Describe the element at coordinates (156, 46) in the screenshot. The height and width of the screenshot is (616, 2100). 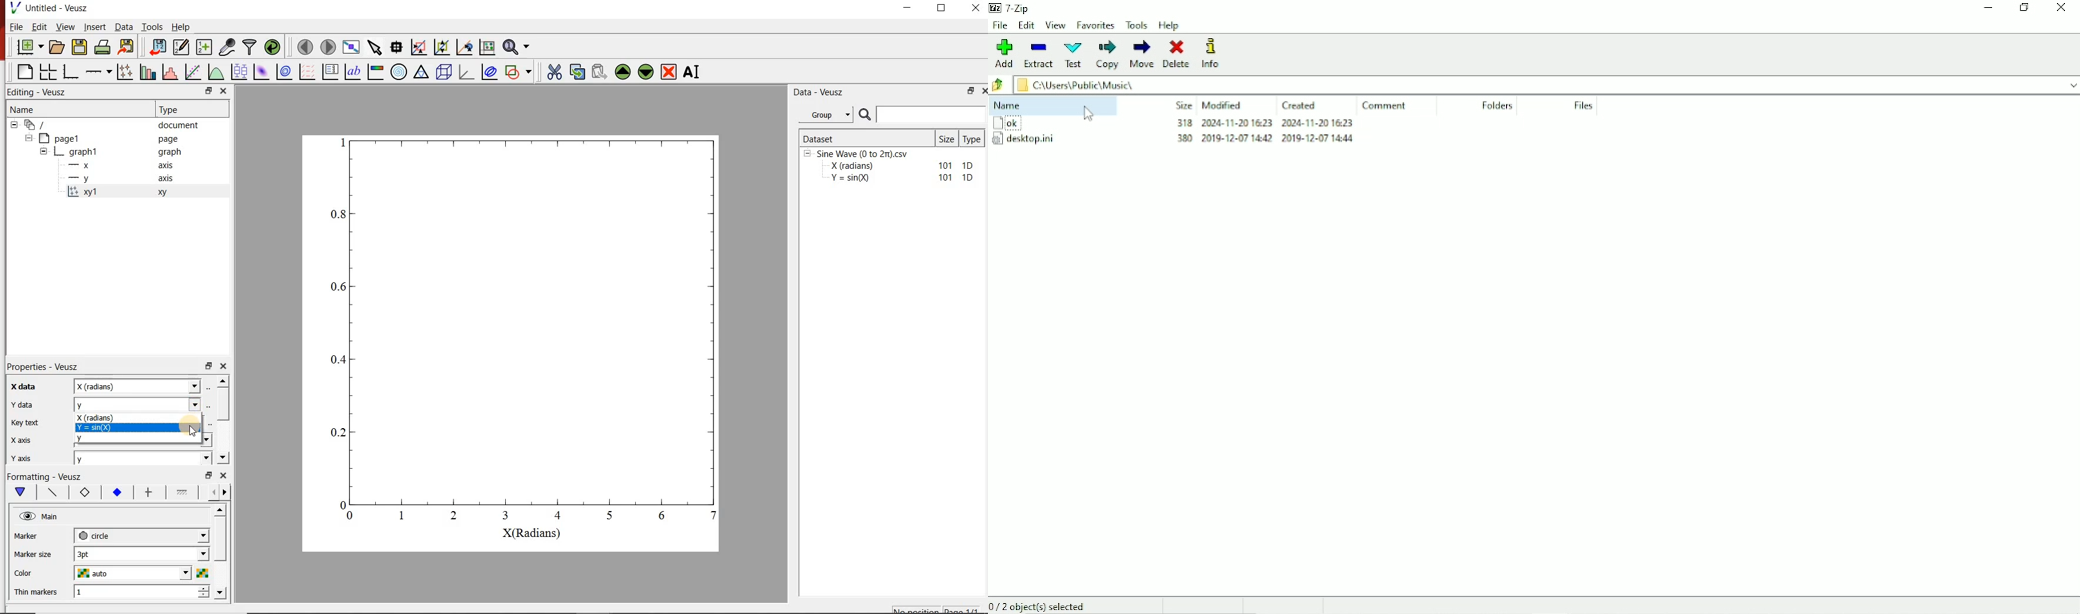
I see `import data into veusz` at that location.